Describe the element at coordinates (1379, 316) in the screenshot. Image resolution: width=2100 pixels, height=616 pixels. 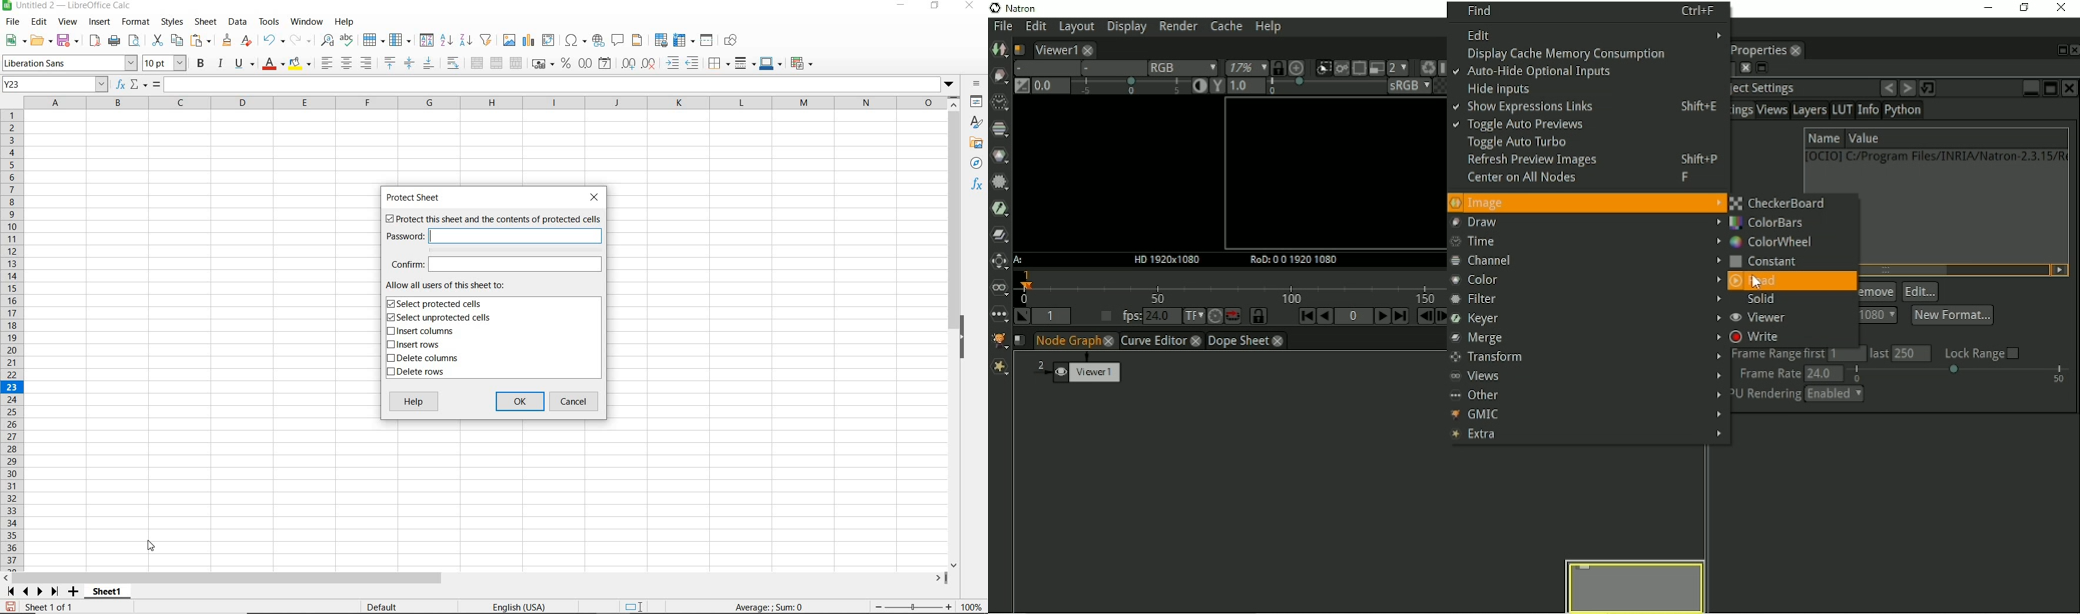
I see `Play forward` at that location.